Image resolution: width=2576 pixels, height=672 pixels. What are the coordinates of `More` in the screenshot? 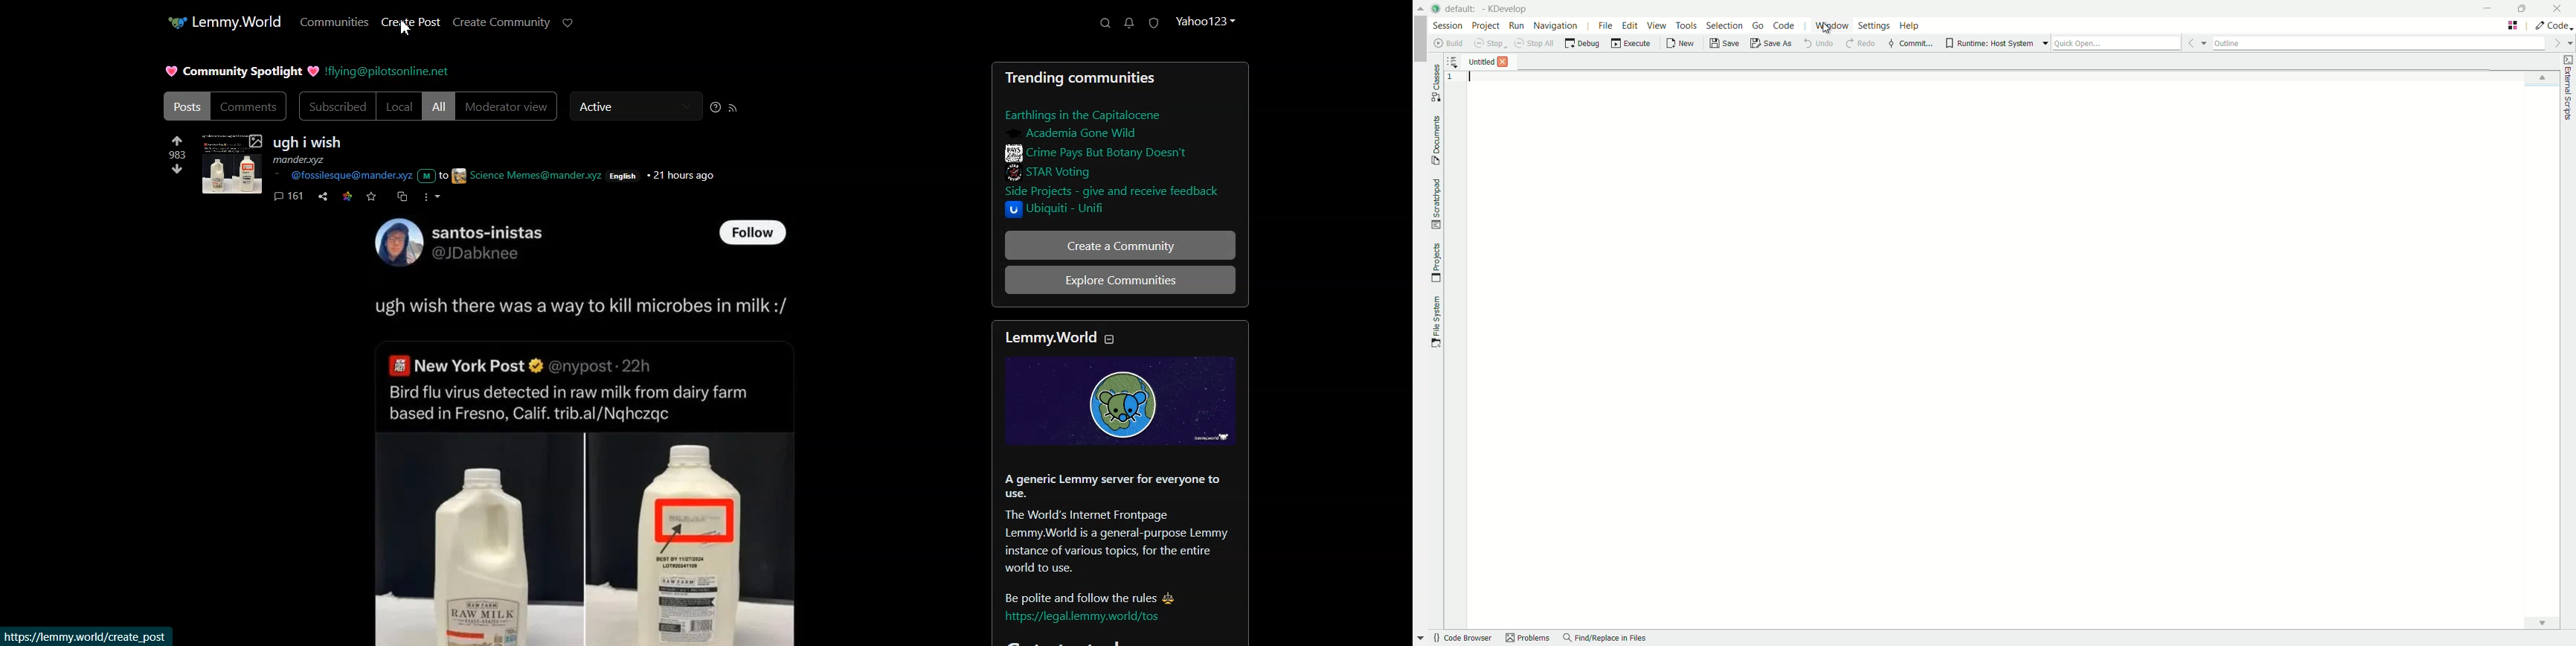 It's located at (434, 197).